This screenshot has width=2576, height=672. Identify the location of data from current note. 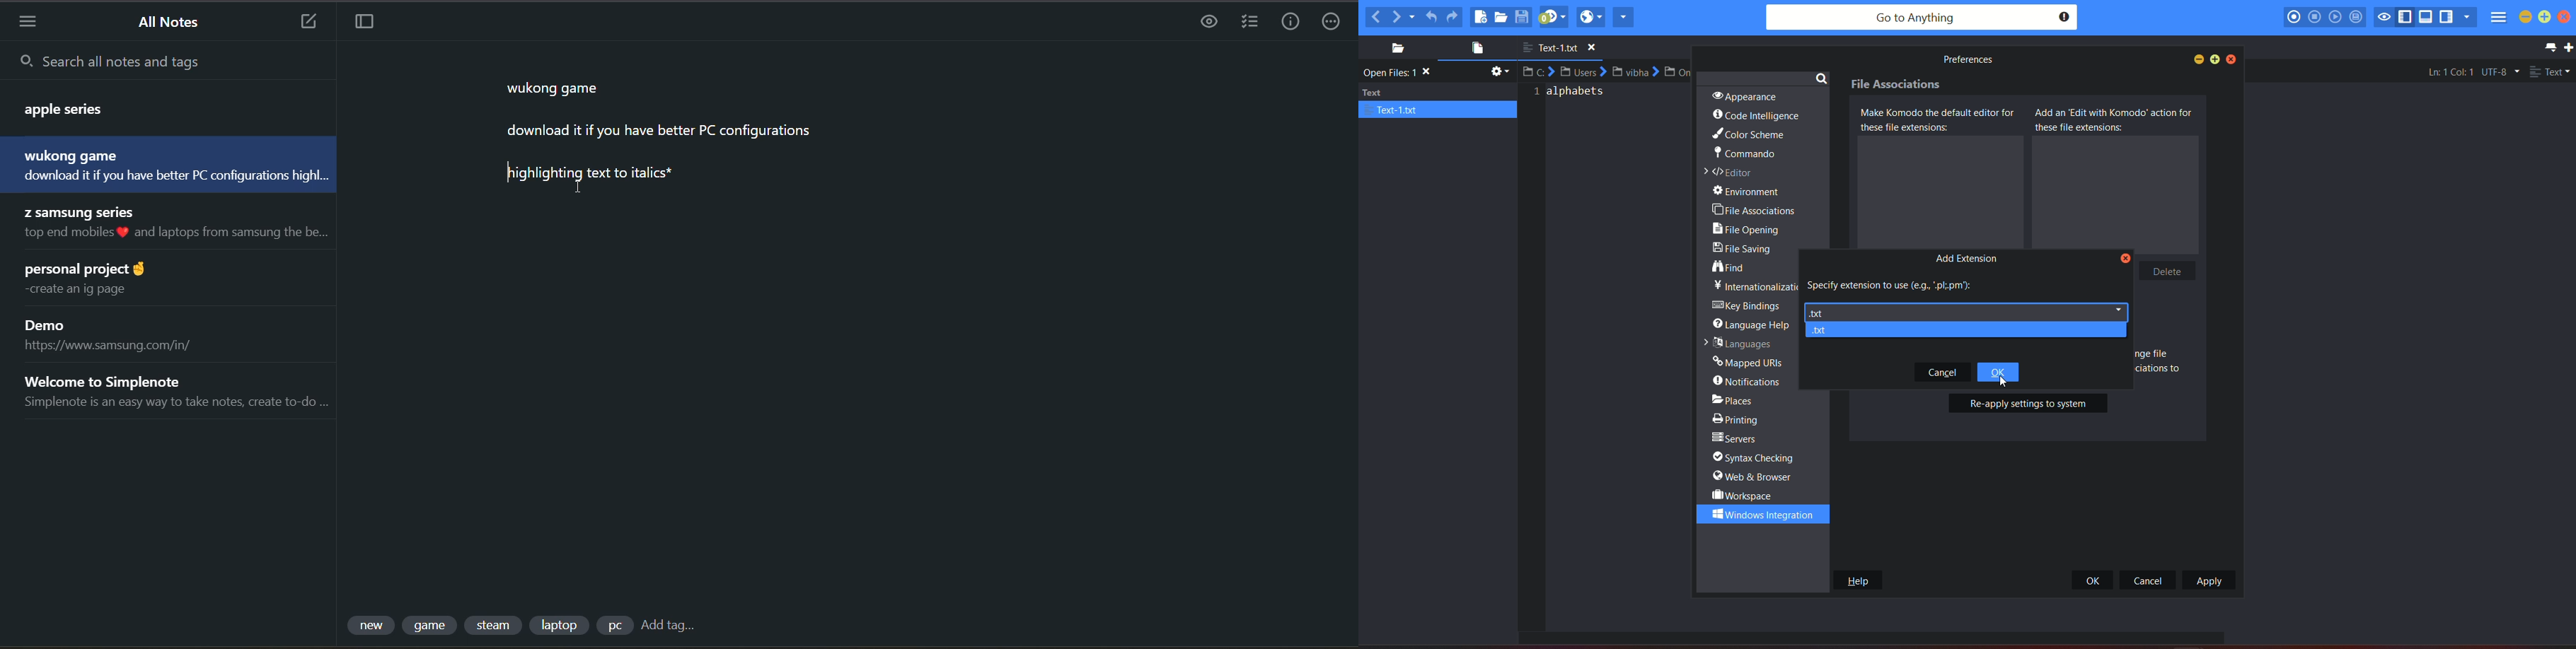
(665, 139).